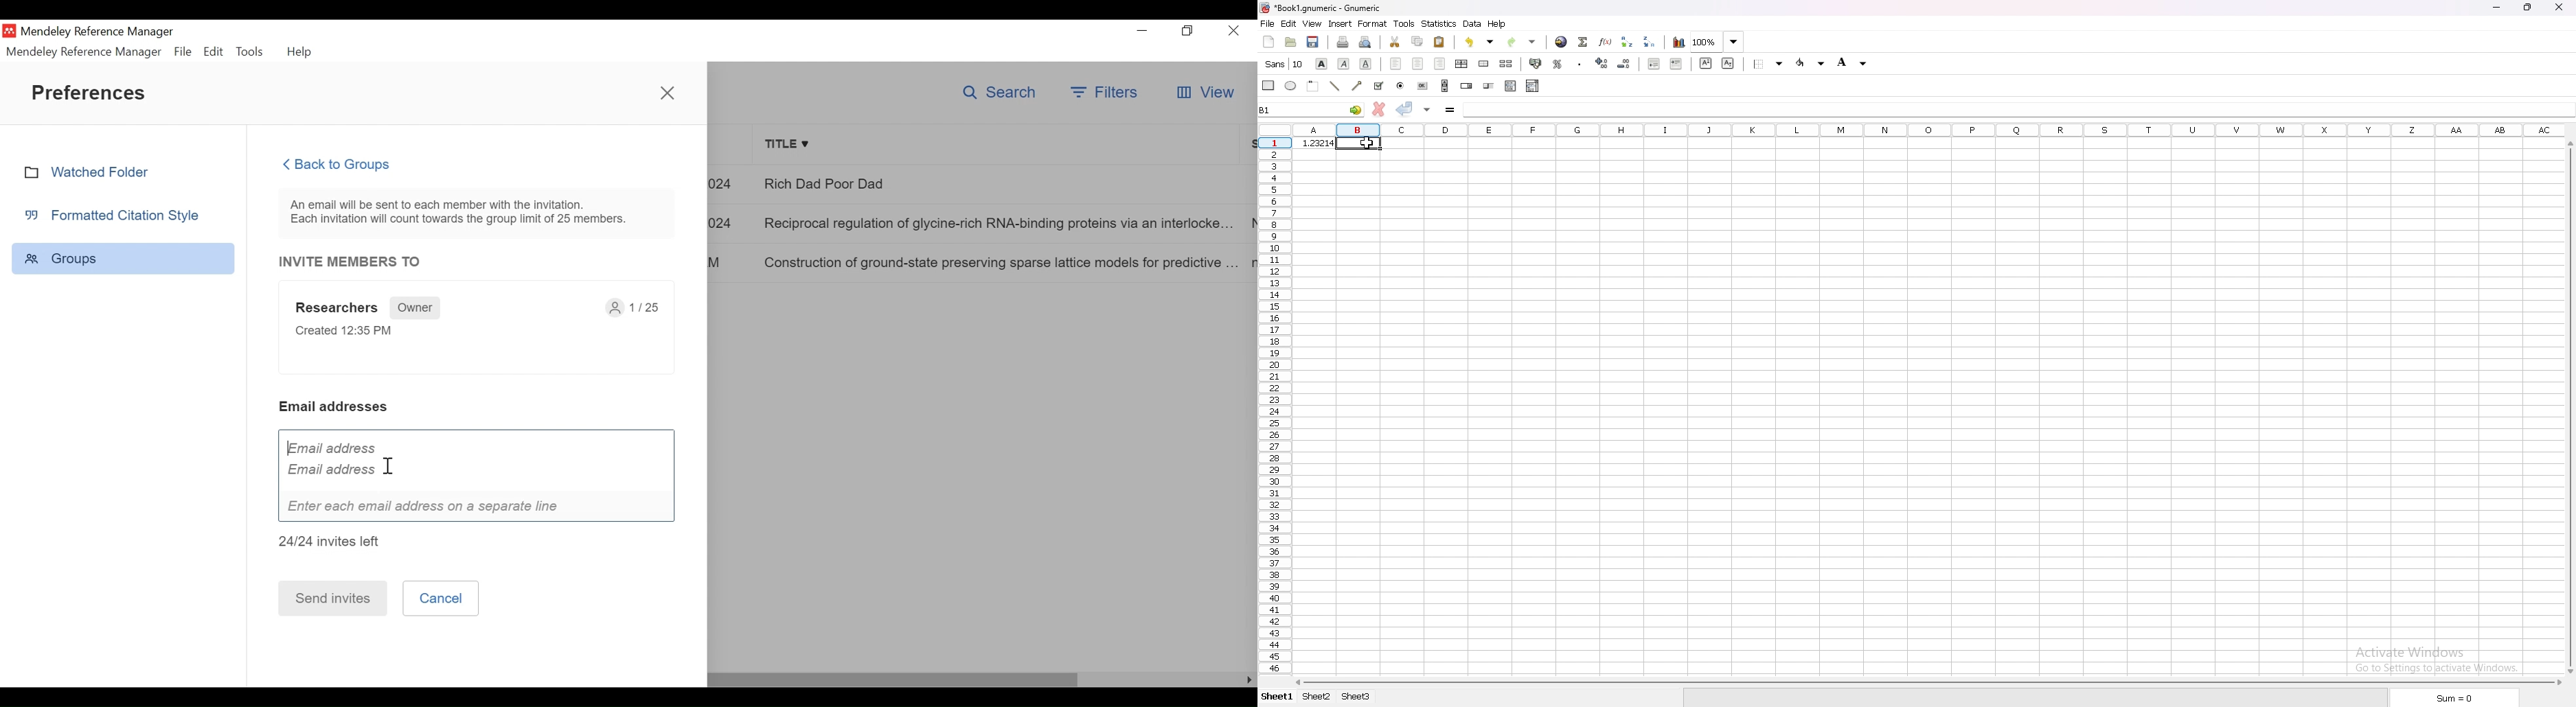  What do you see at coordinates (1291, 42) in the screenshot?
I see `open` at bounding box center [1291, 42].